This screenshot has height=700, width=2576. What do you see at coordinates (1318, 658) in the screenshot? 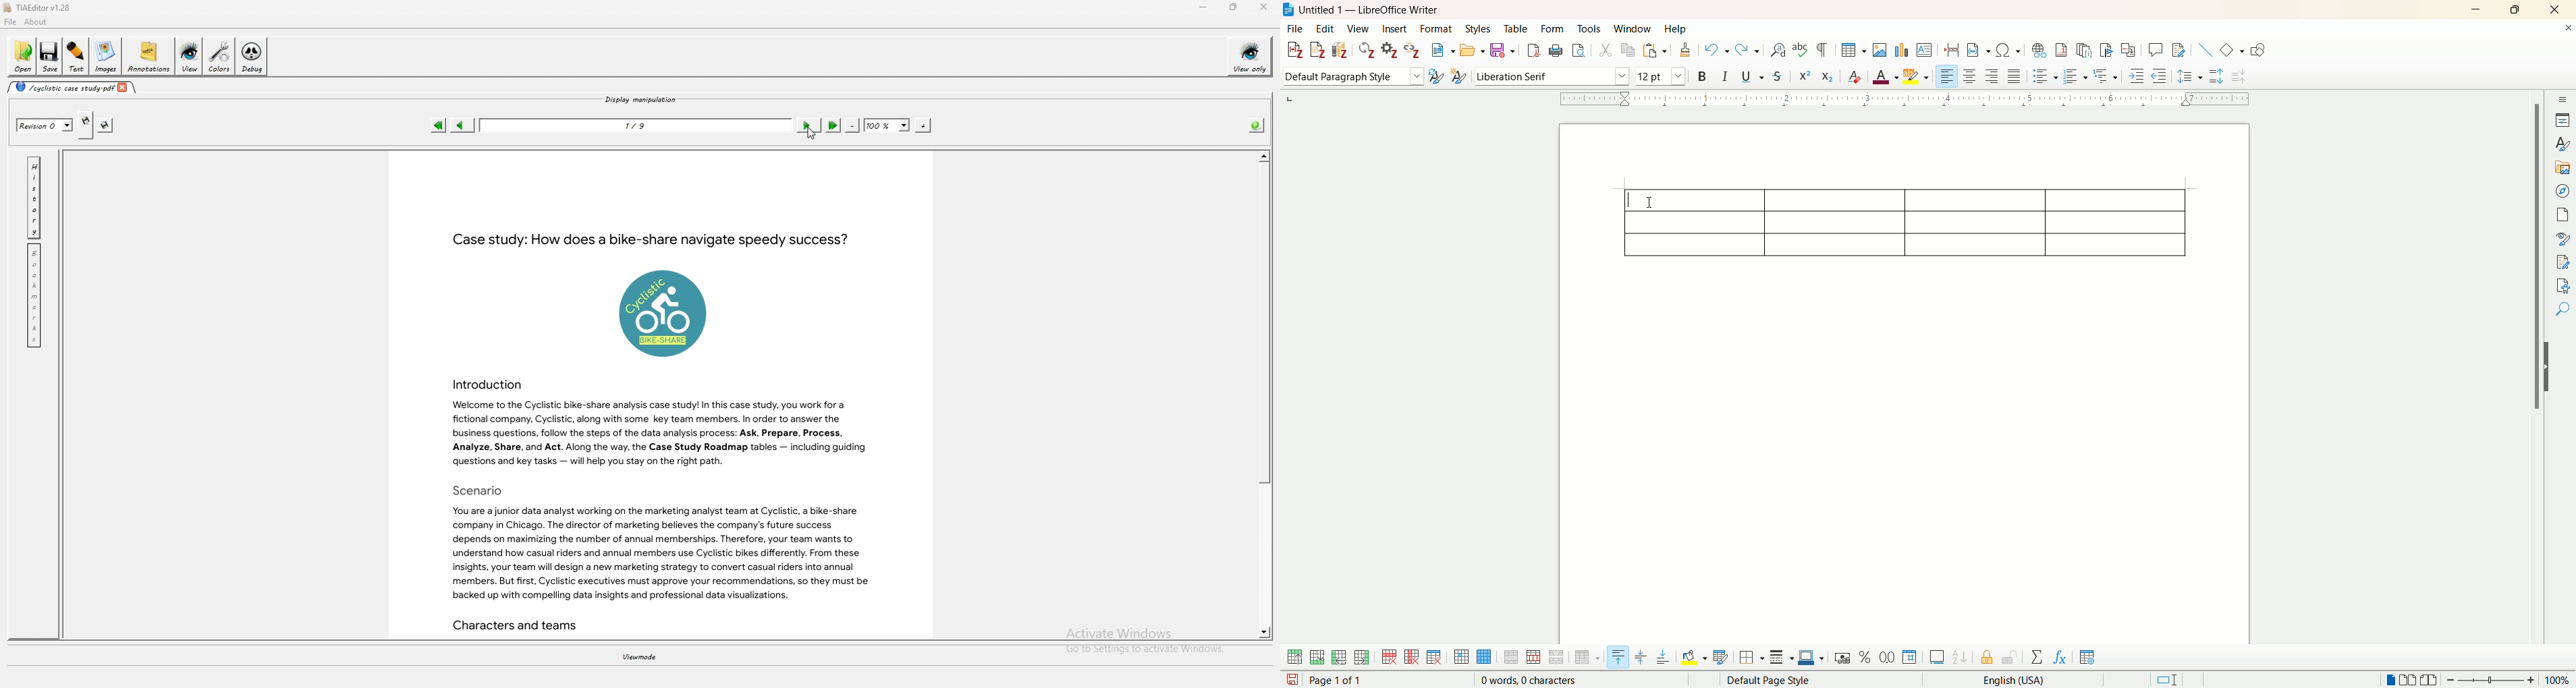
I see `insert row below` at bounding box center [1318, 658].